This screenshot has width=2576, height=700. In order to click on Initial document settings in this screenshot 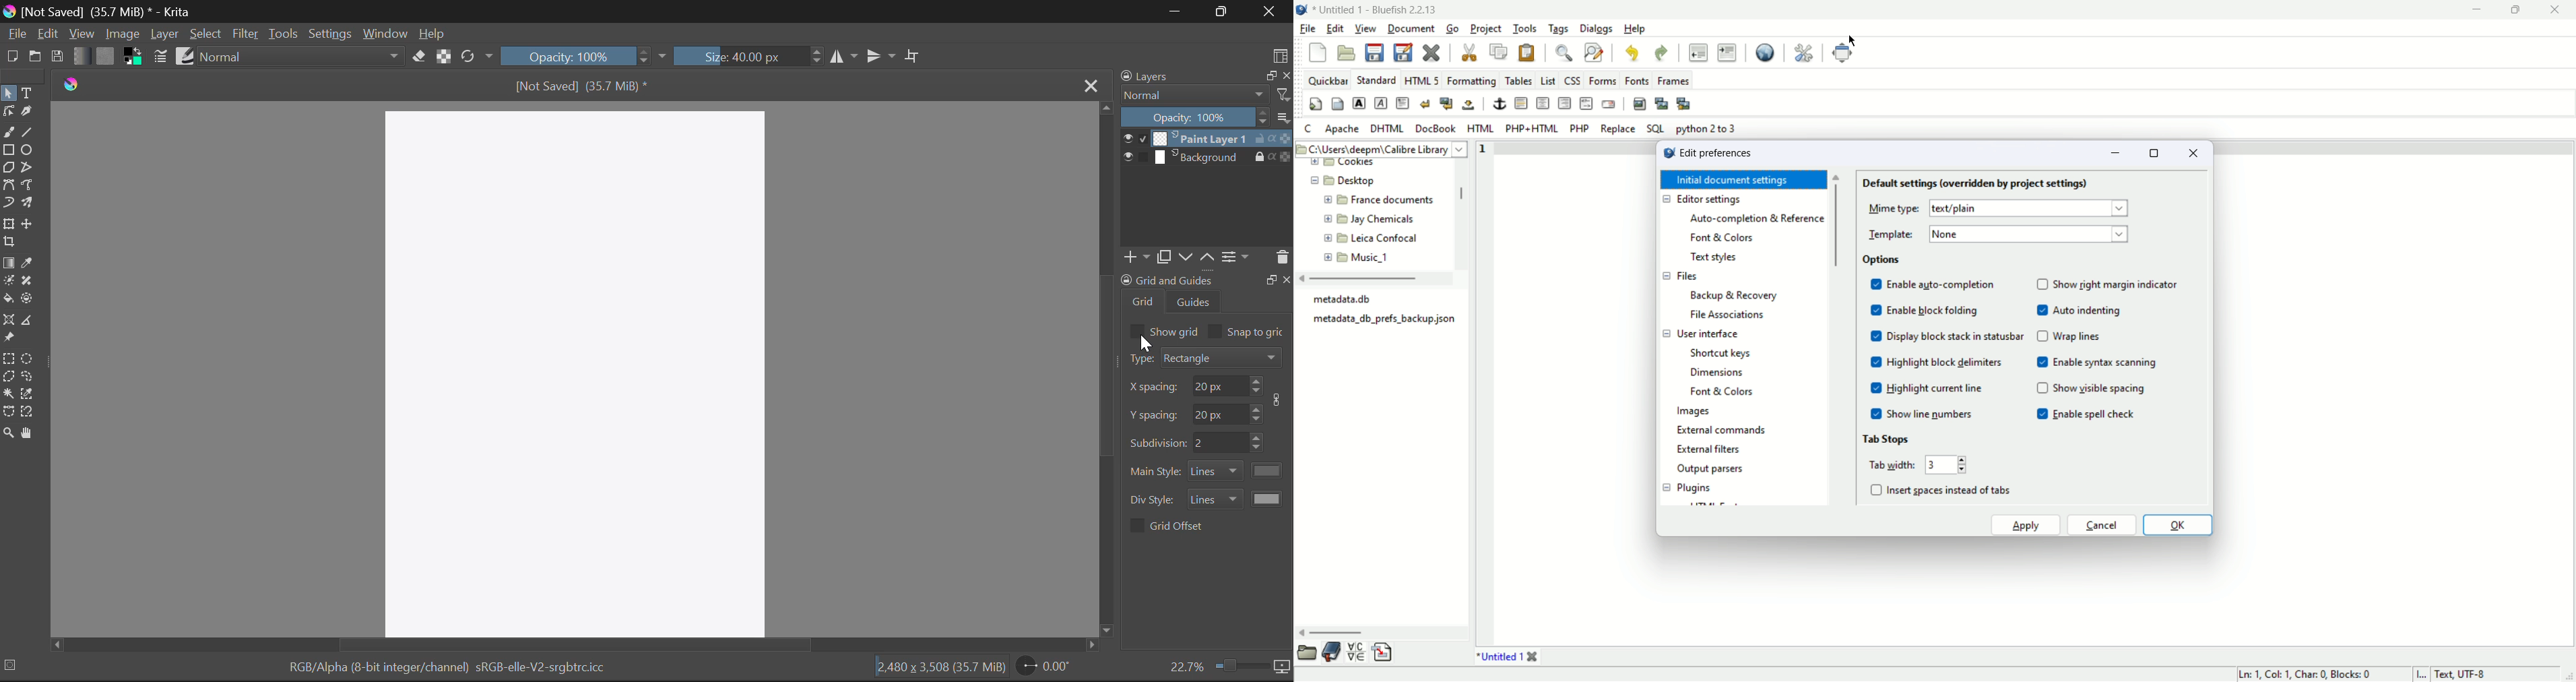, I will do `click(1733, 181)`.